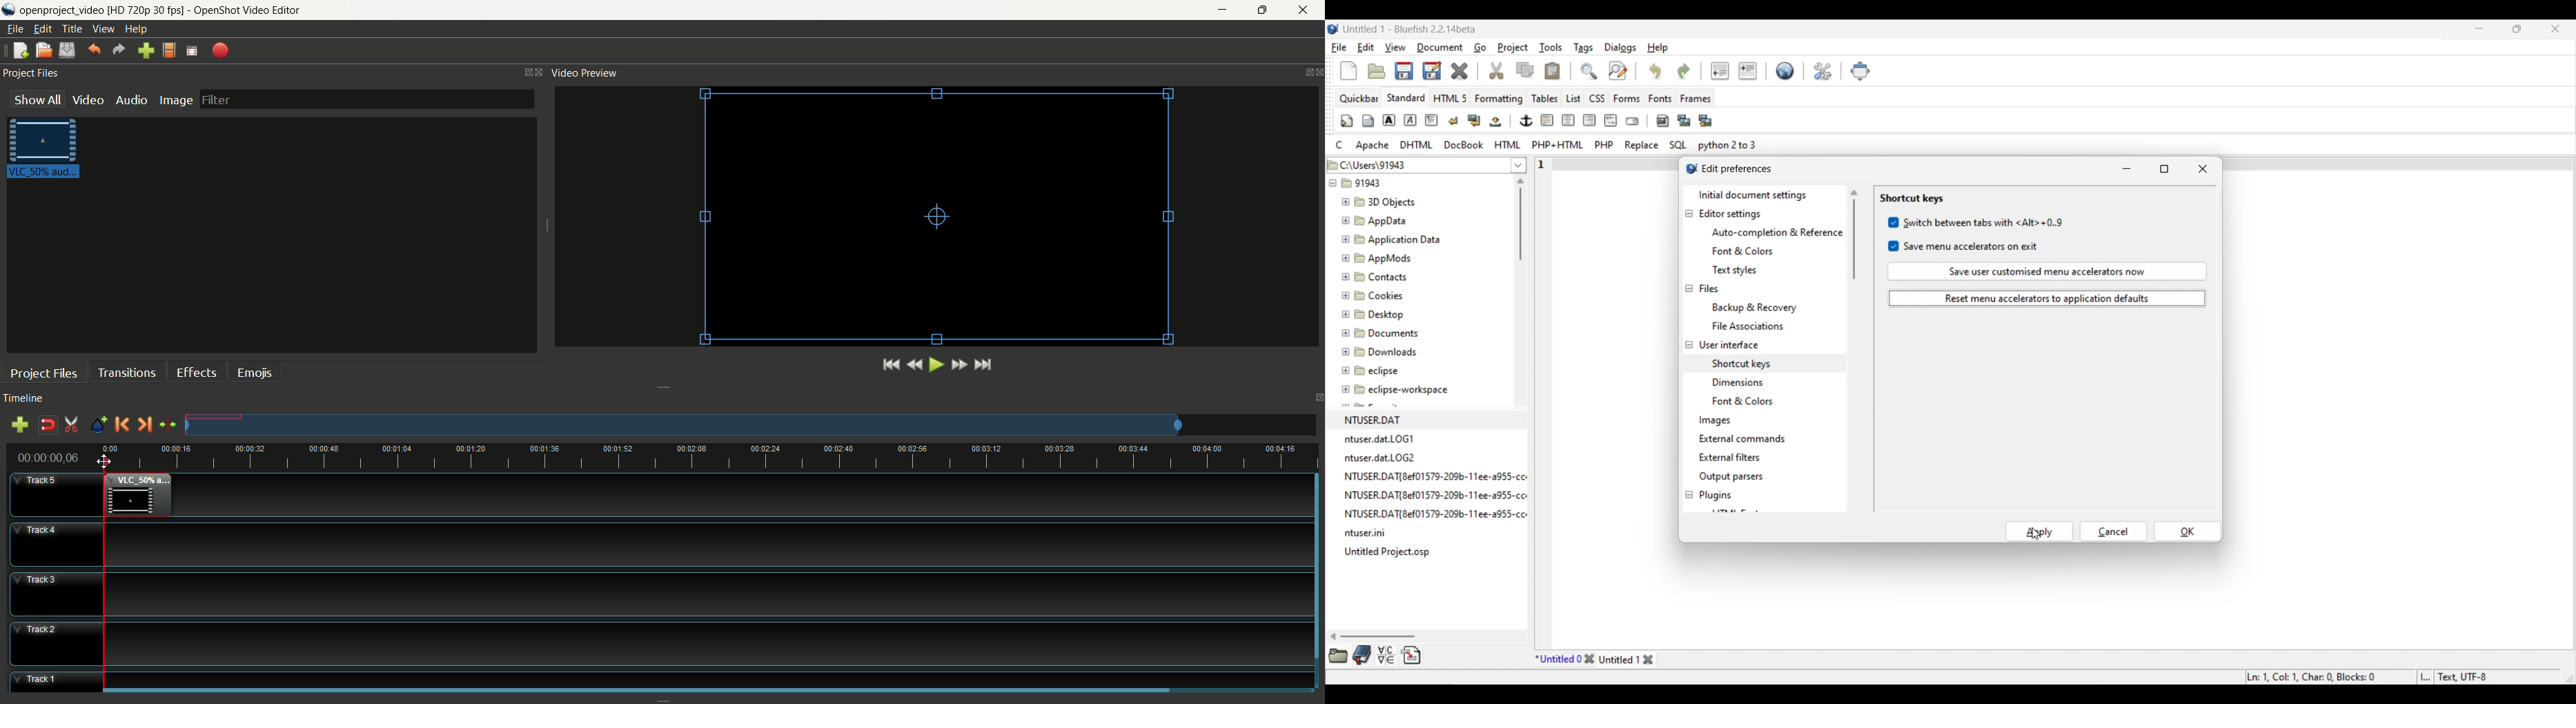 This screenshot has width=2576, height=728. What do you see at coordinates (2048, 271) in the screenshot?
I see `Save user customized menu accelerators now` at bounding box center [2048, 271].